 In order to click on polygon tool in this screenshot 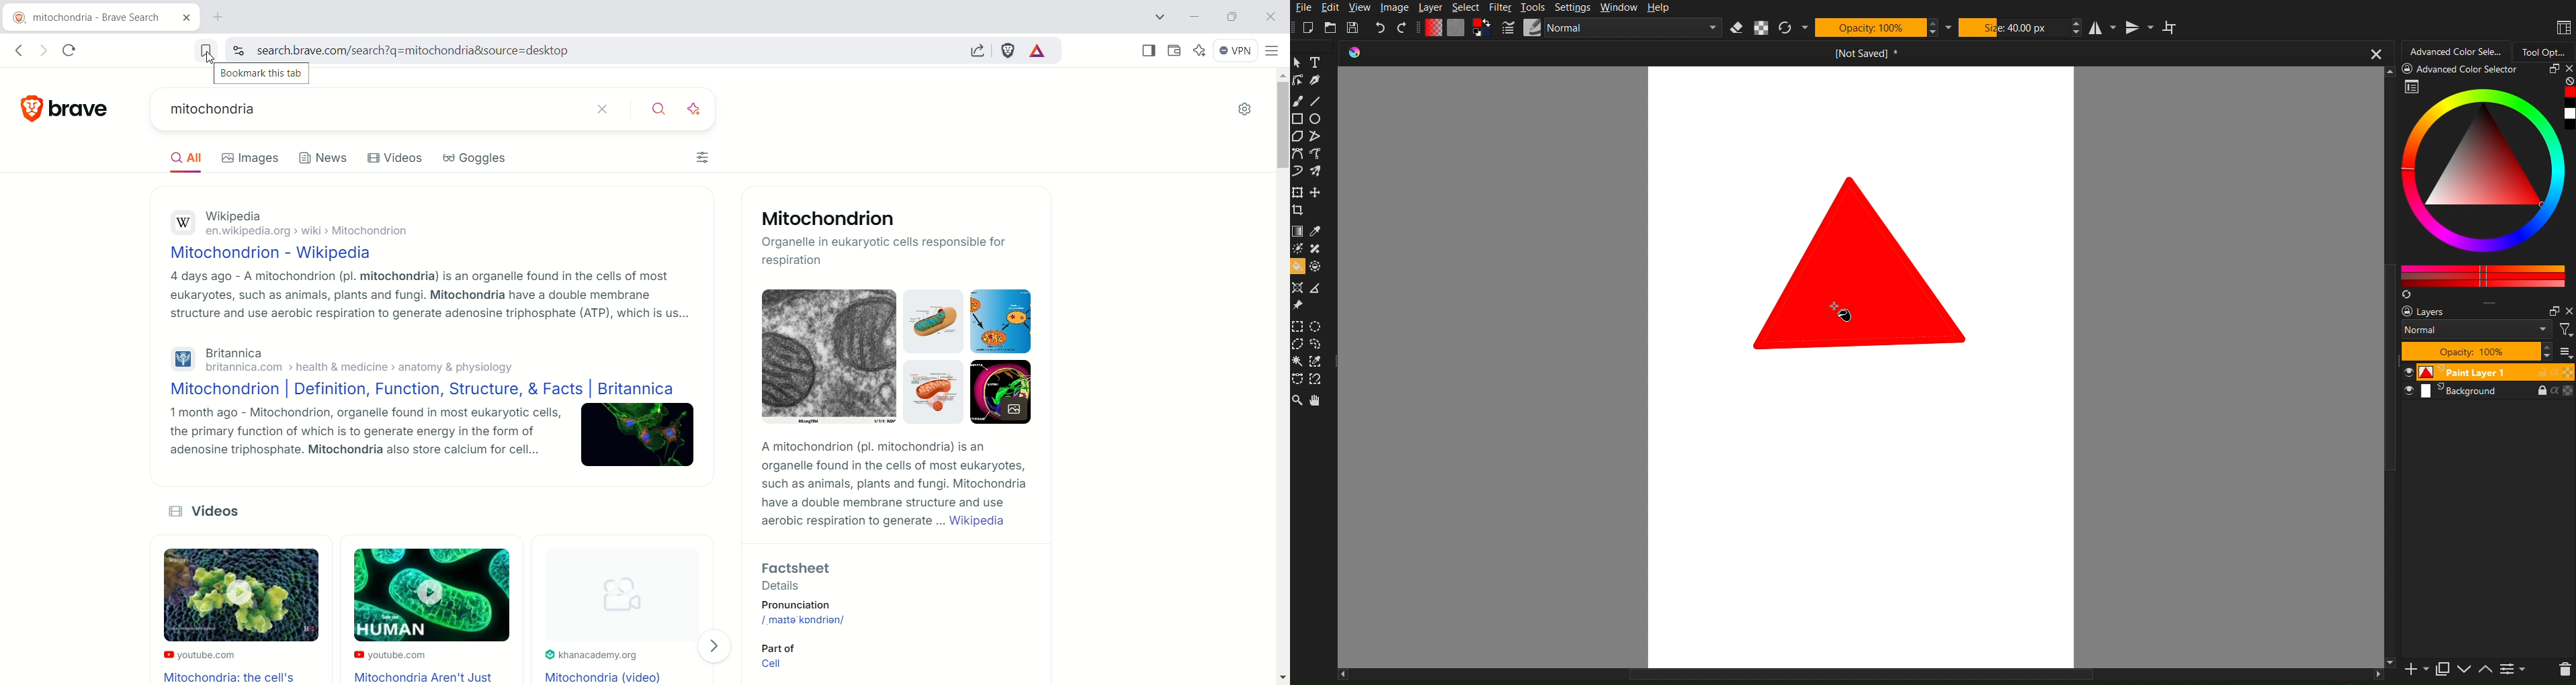, I will do `click(1299, 136)`.